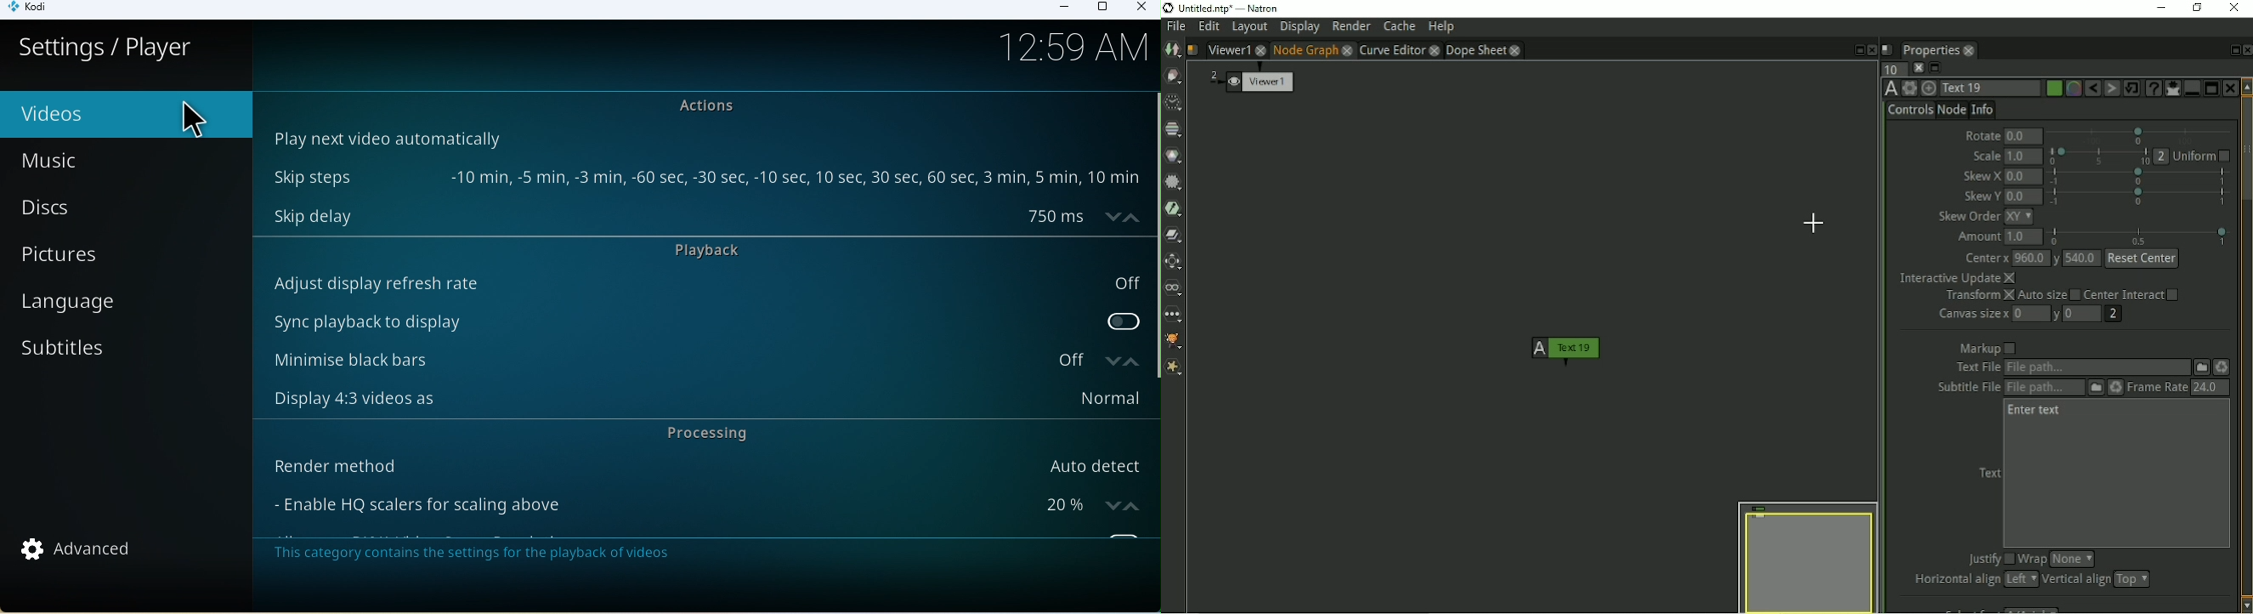 Image resolution: width=2268 pixels, height=616 pixels. Describe the element at coordinates (704, 283) in the screenshot. I see `Auto display refresh rate` at that location.